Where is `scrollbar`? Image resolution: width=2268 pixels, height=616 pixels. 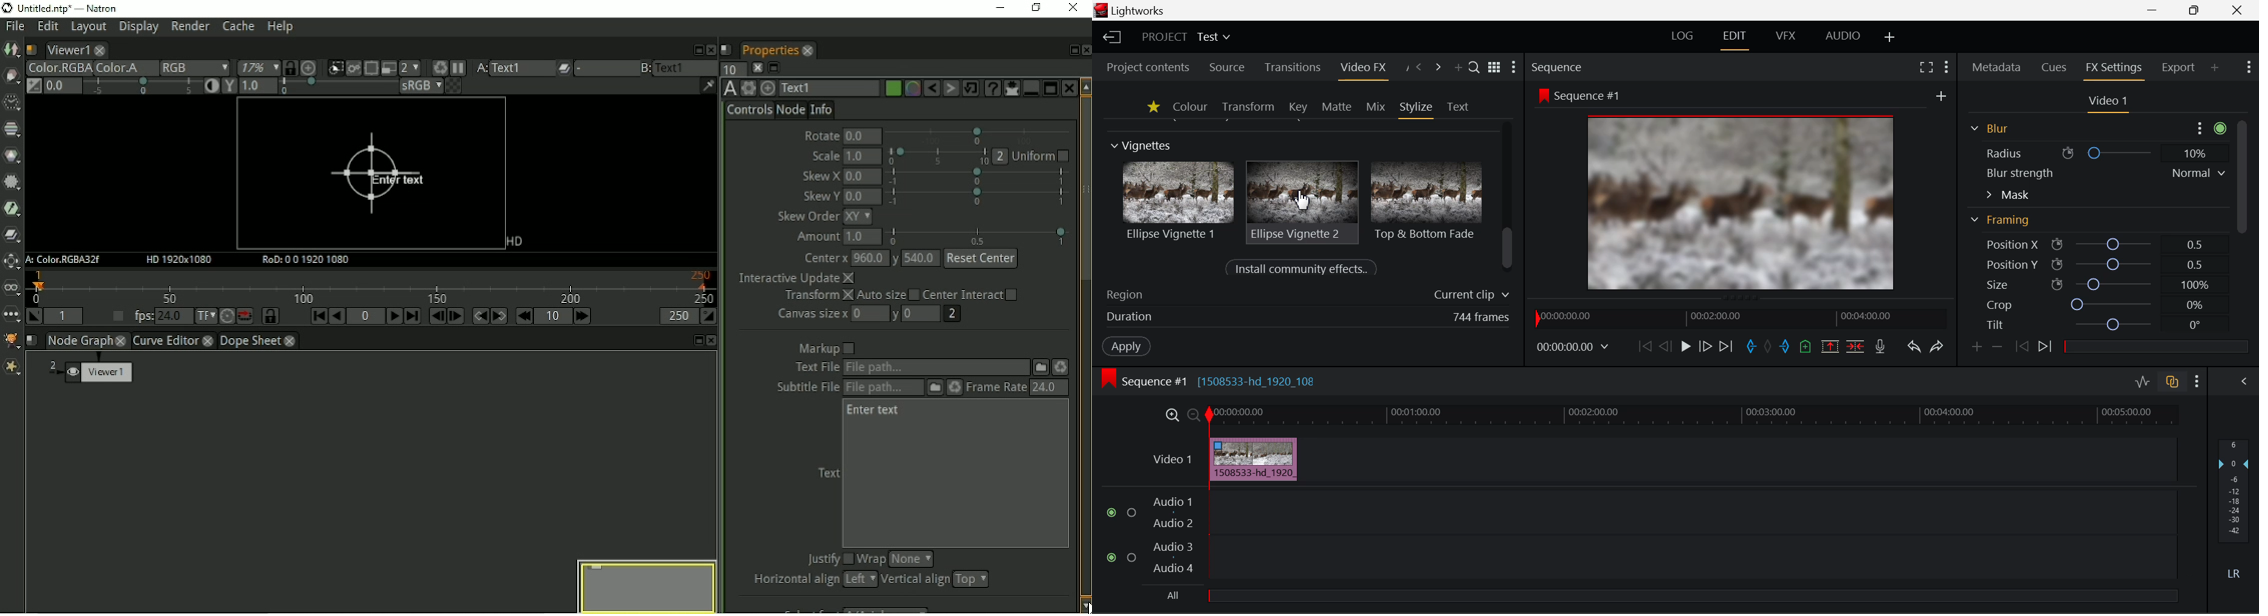
scrollbar is located at coordinates (1509, 249).